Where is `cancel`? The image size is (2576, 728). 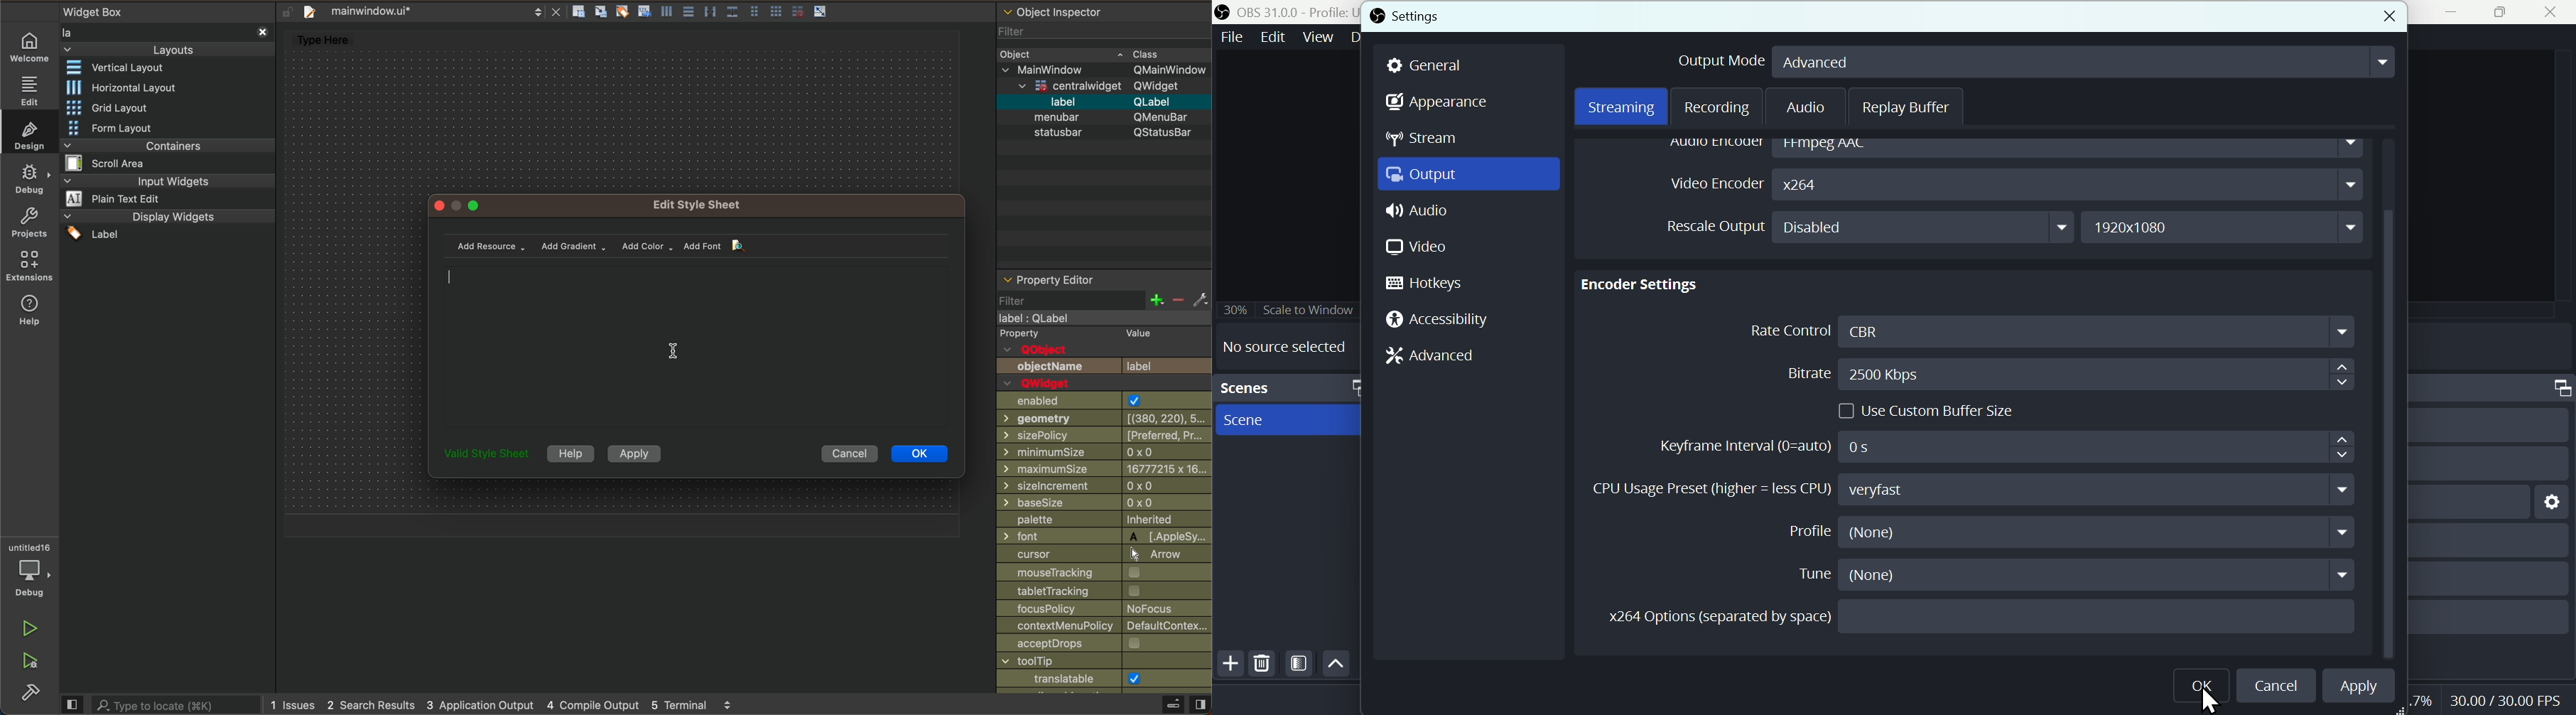
cancel is located at coordinates (2388, 16).